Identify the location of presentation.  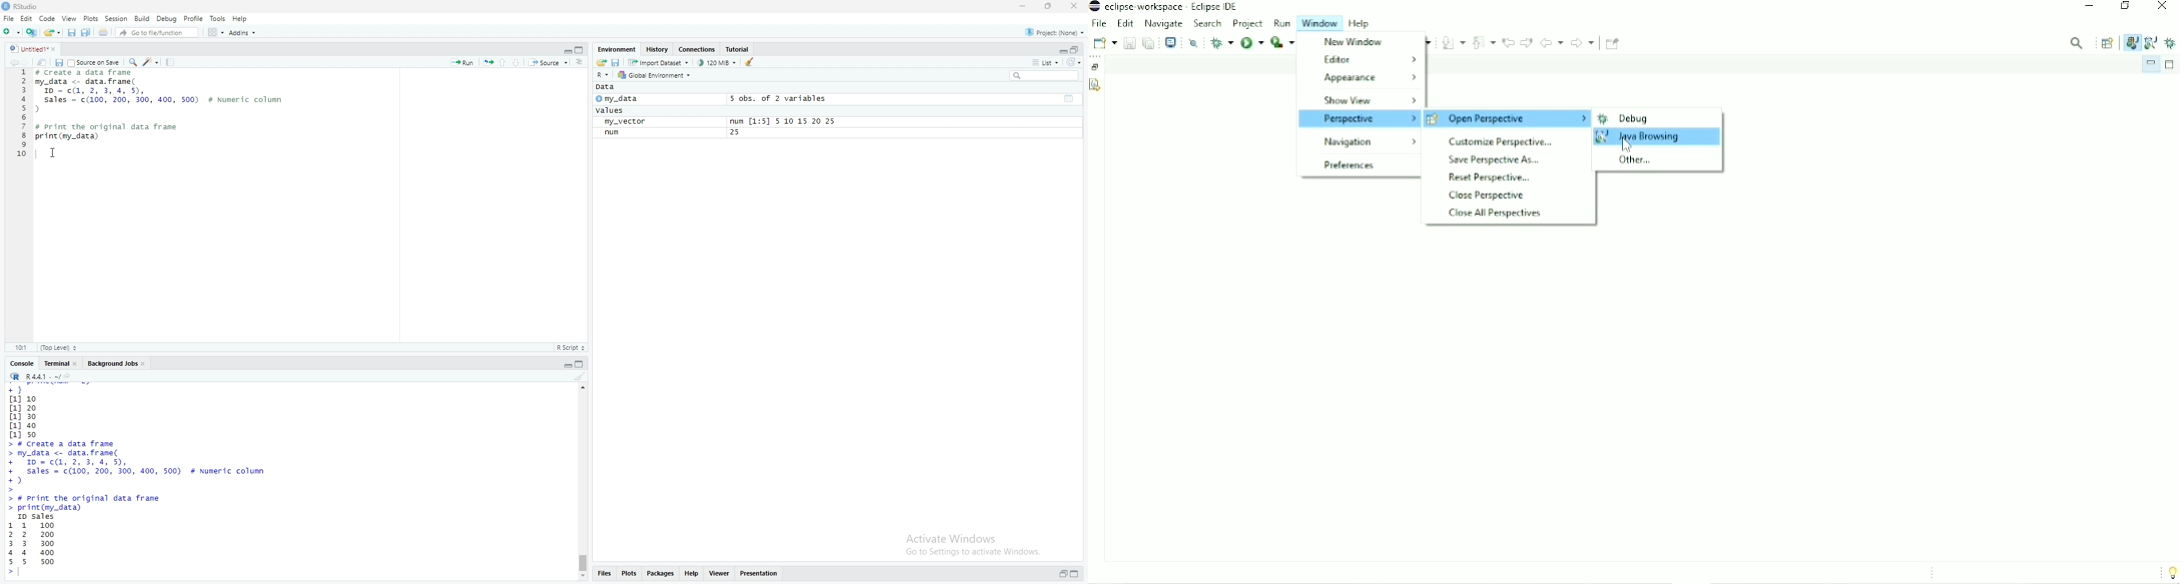
(761, 575).